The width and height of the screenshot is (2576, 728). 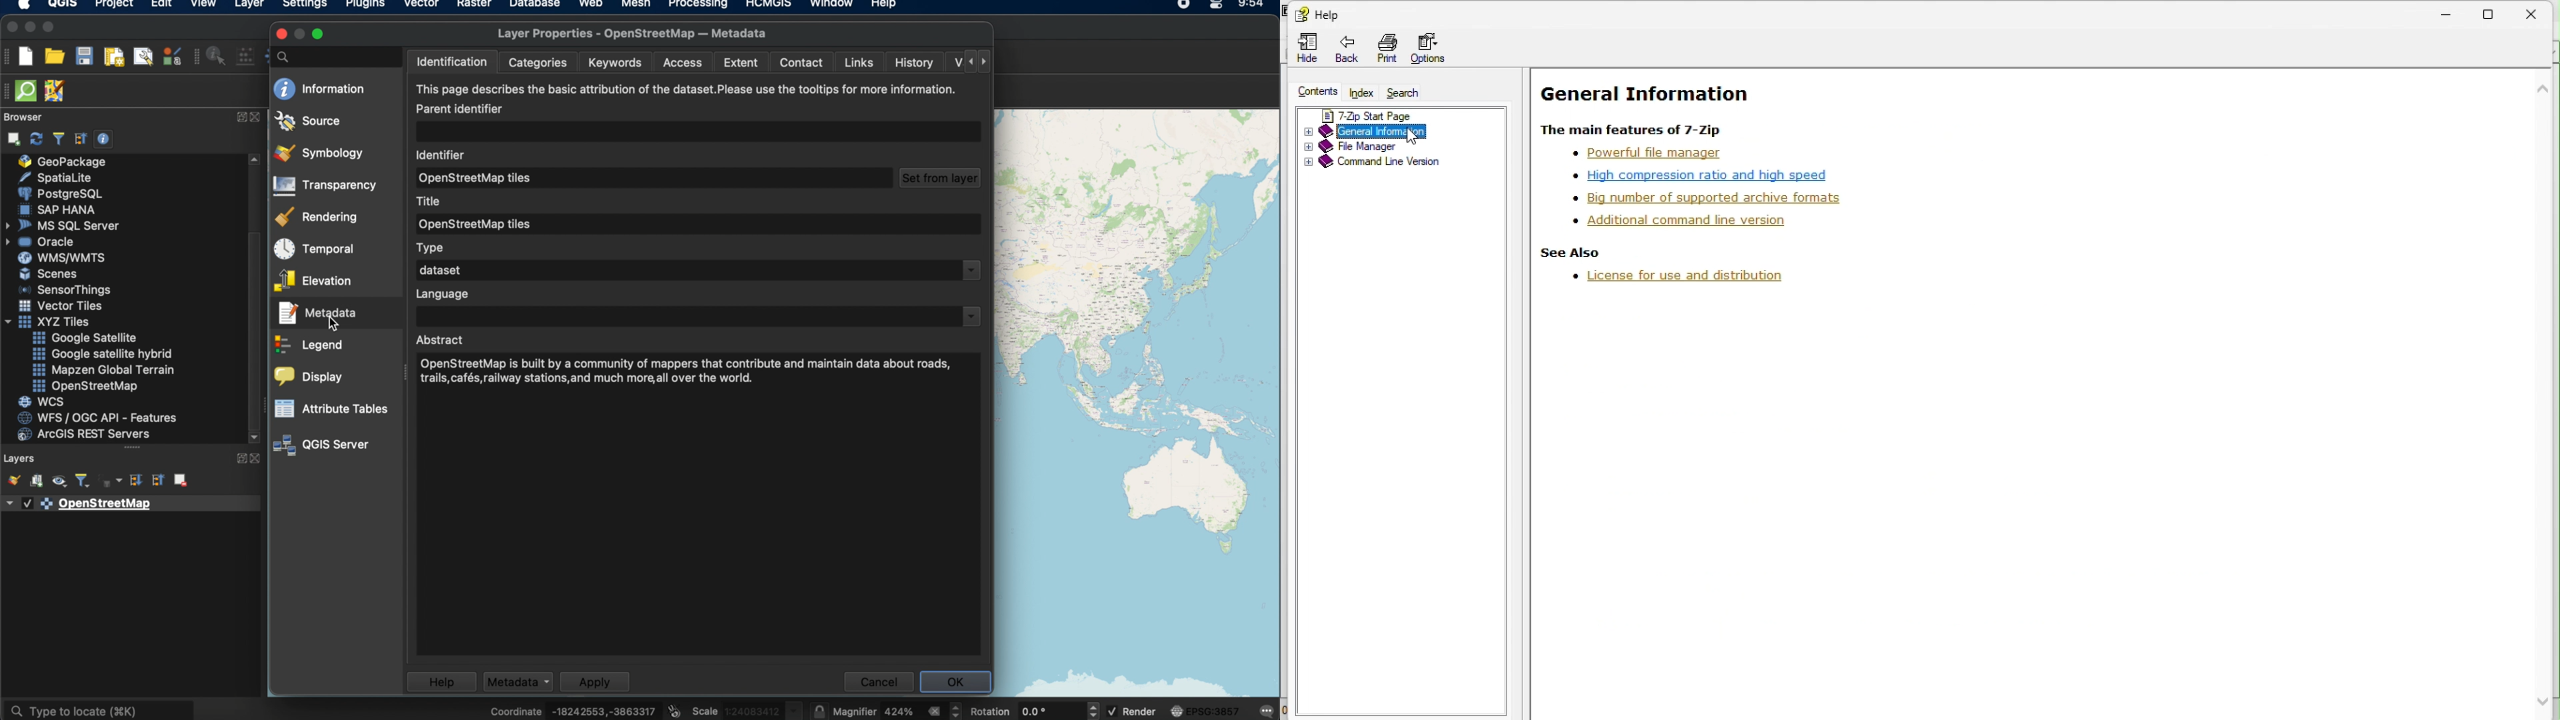 I want to click on geo package, so click(x=65, y=161).